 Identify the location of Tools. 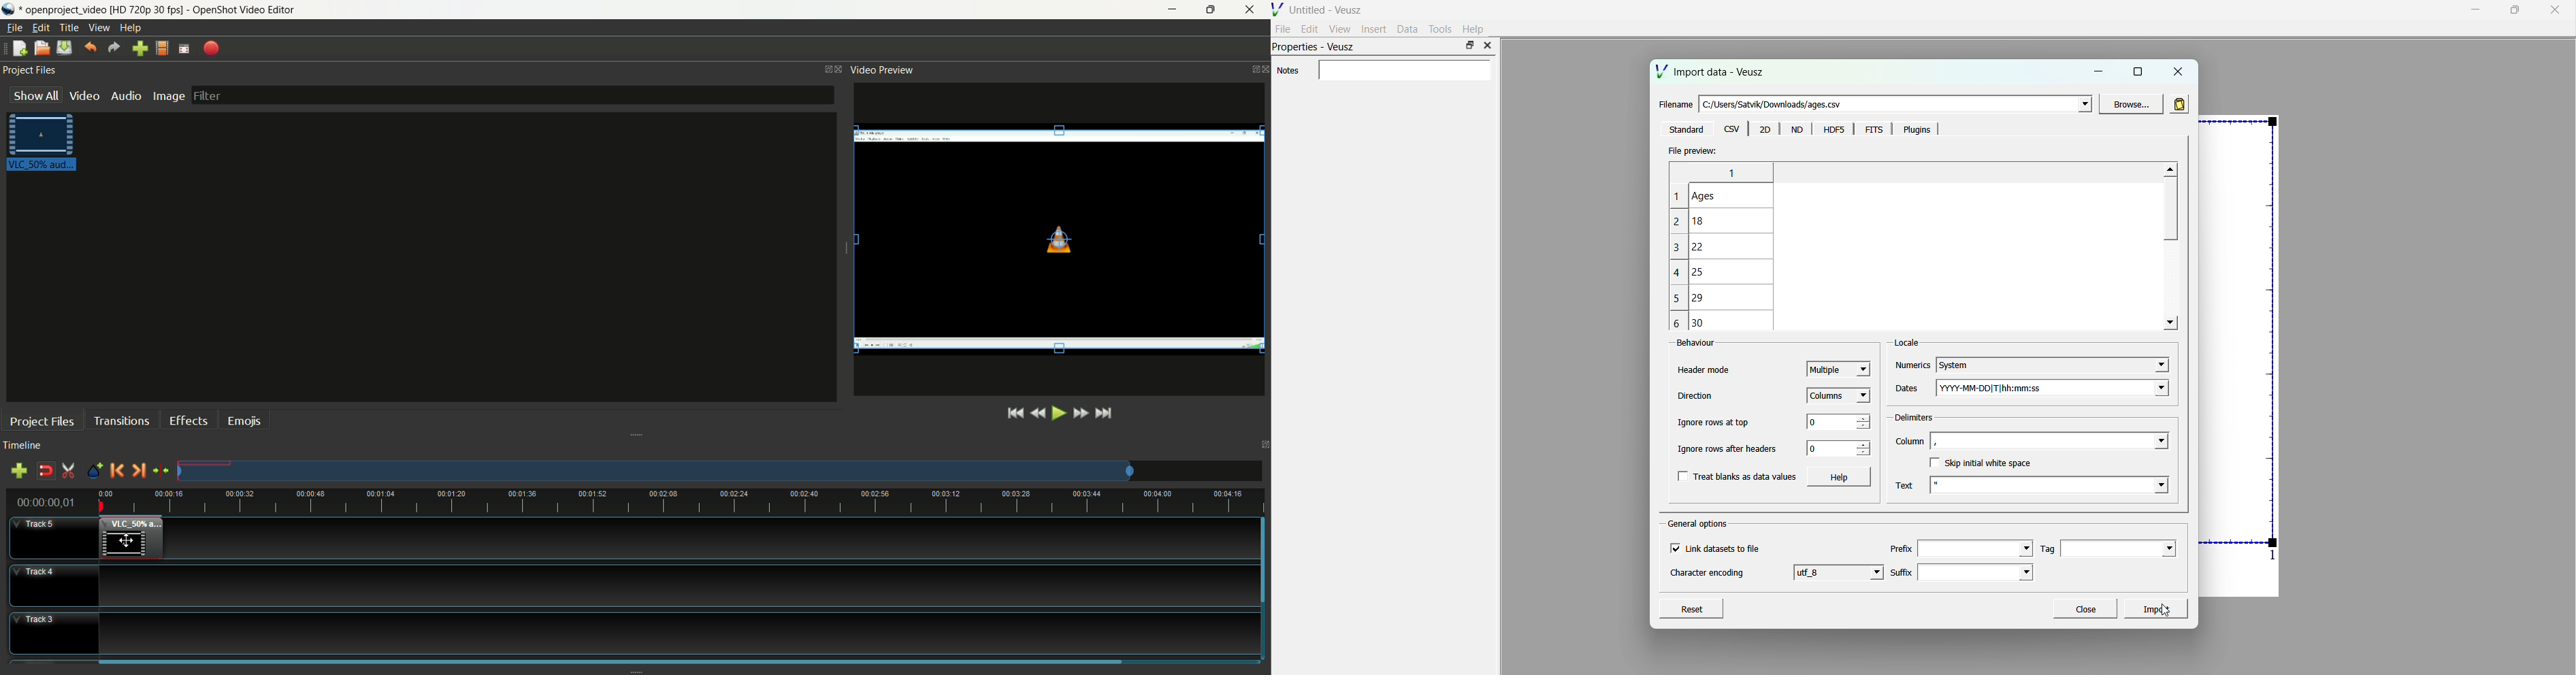
(1441, 29).